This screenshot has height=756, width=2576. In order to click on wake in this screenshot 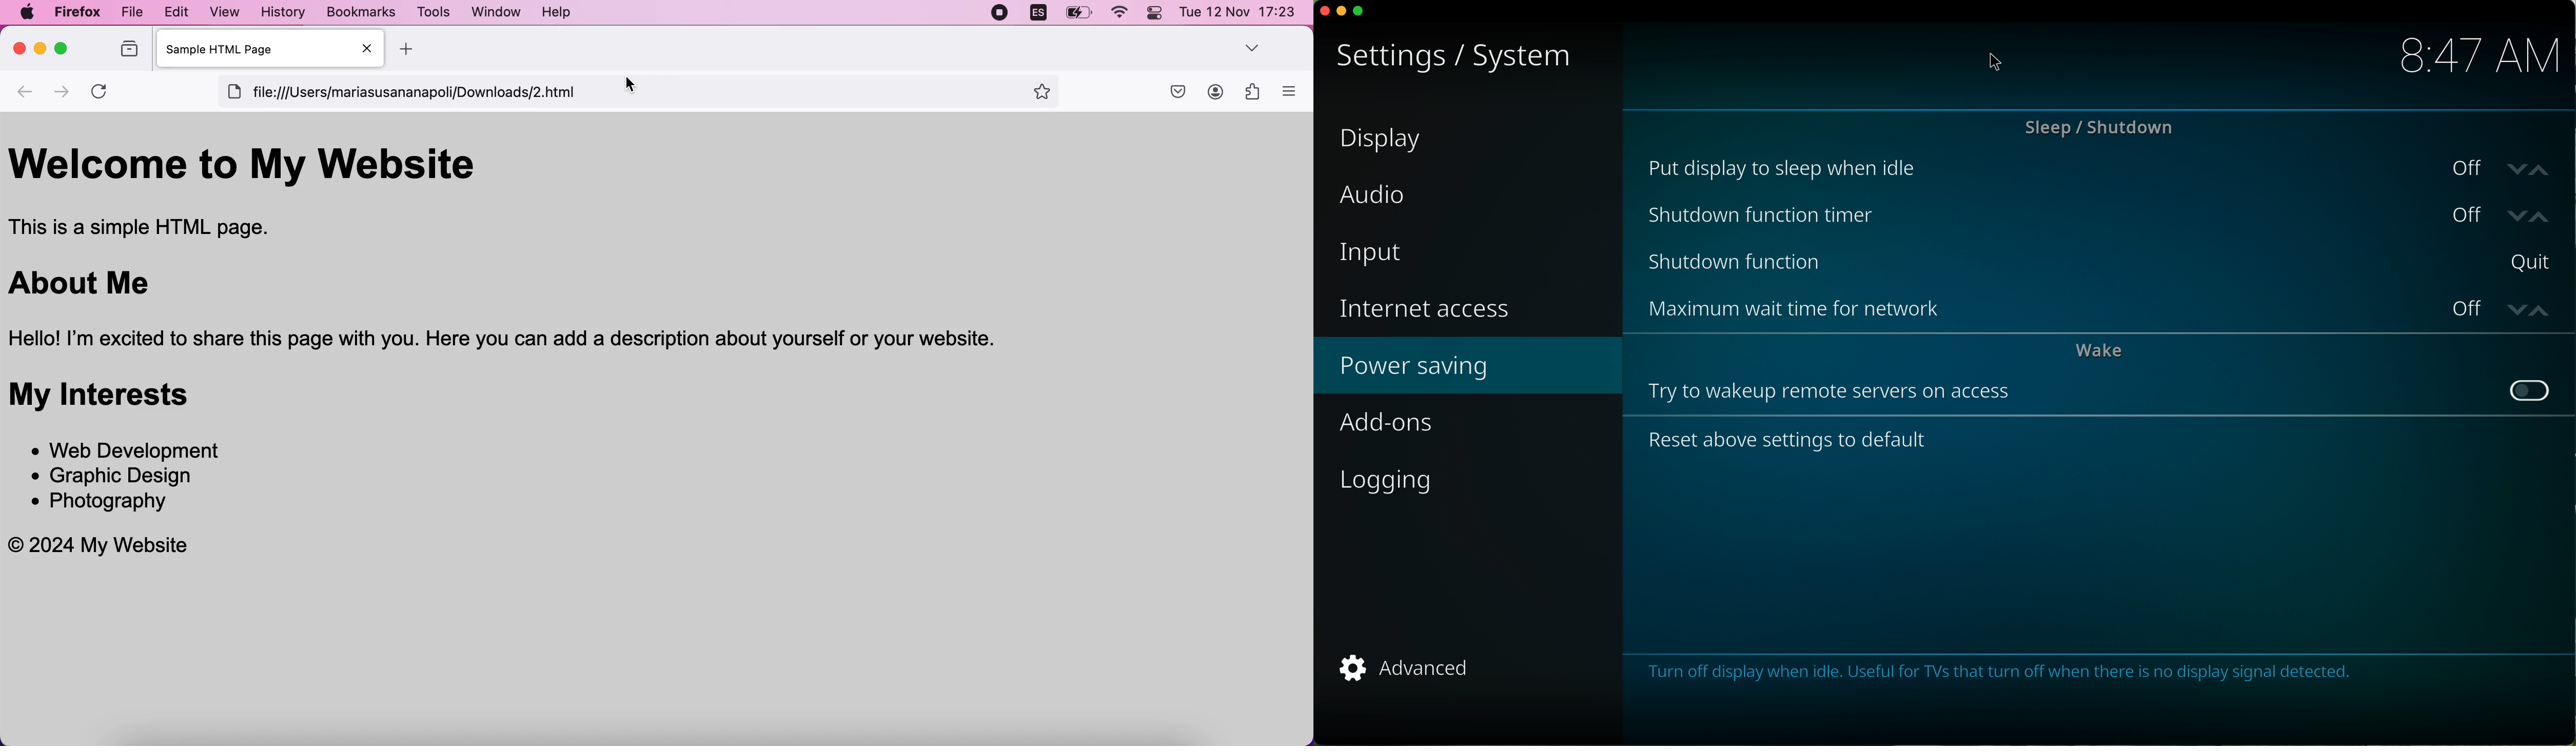, I will do `click(2103, 352)`.